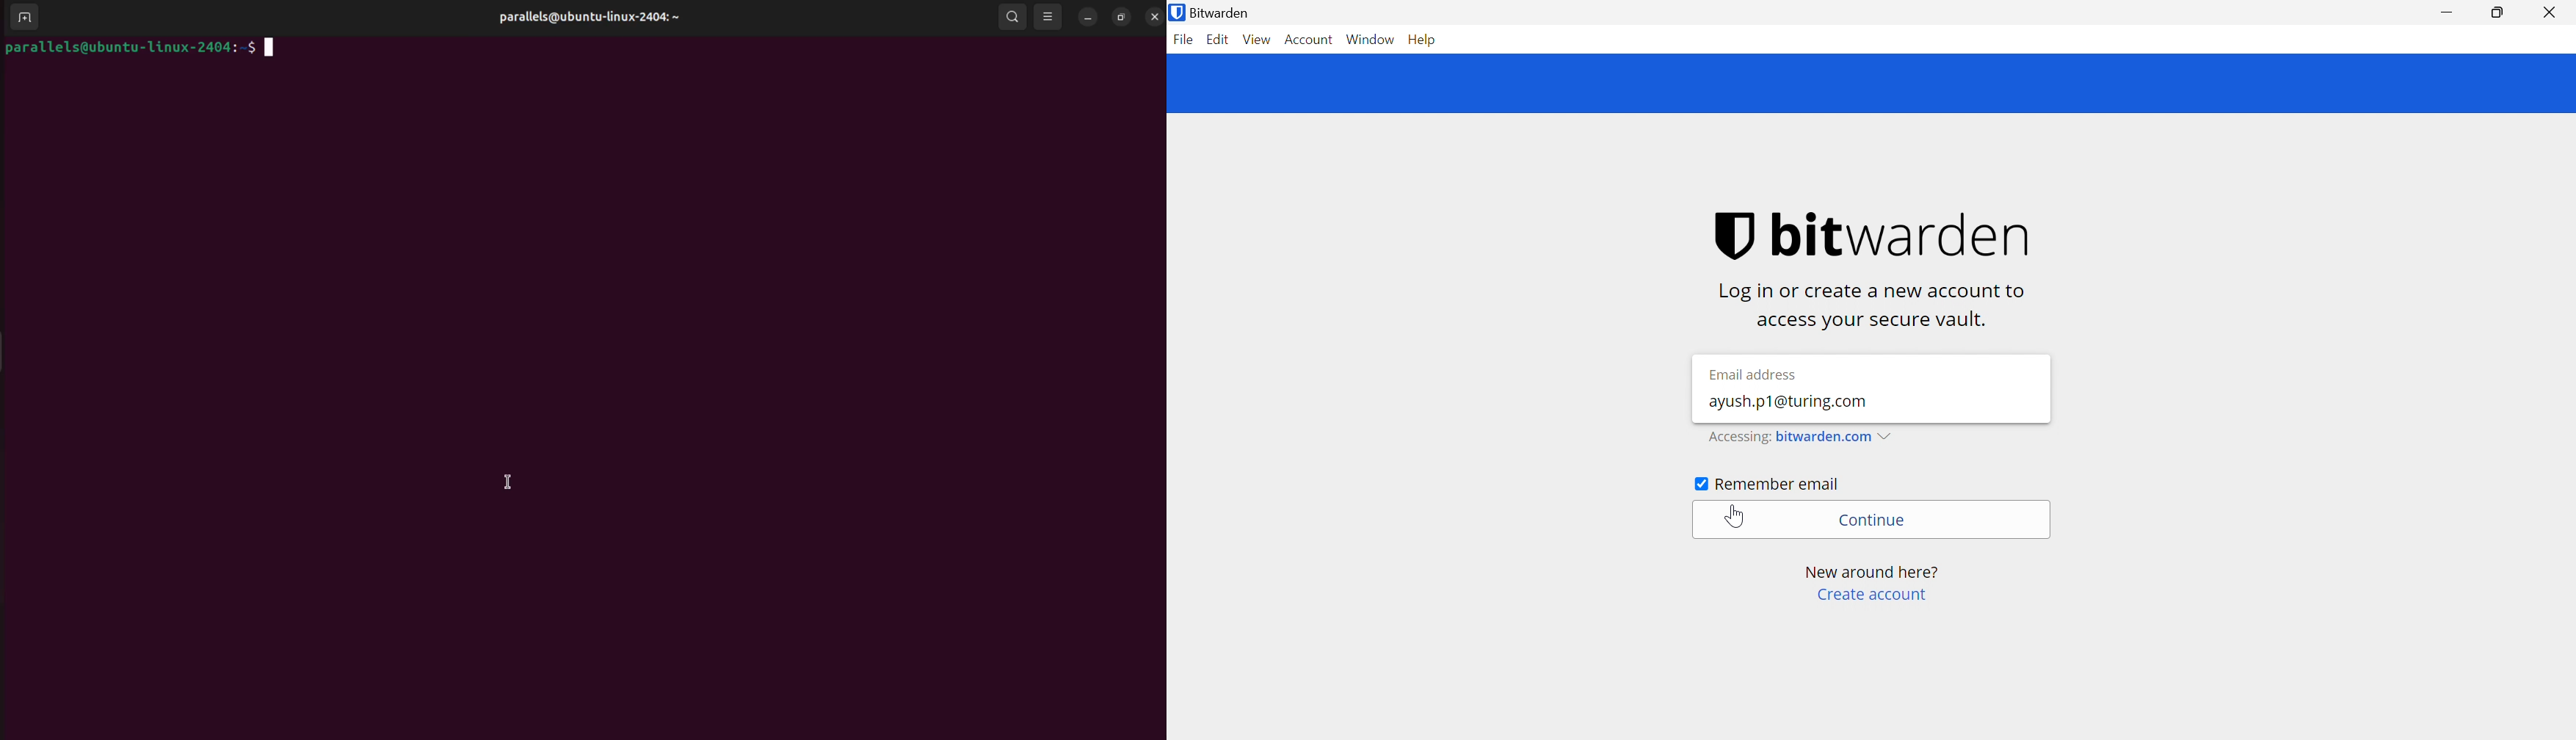 Image resolution: width=2576 pixels, height=756 pixels. Describe the element at coordinates (1051, 16) in the screenshot. I see `view options` at that location.